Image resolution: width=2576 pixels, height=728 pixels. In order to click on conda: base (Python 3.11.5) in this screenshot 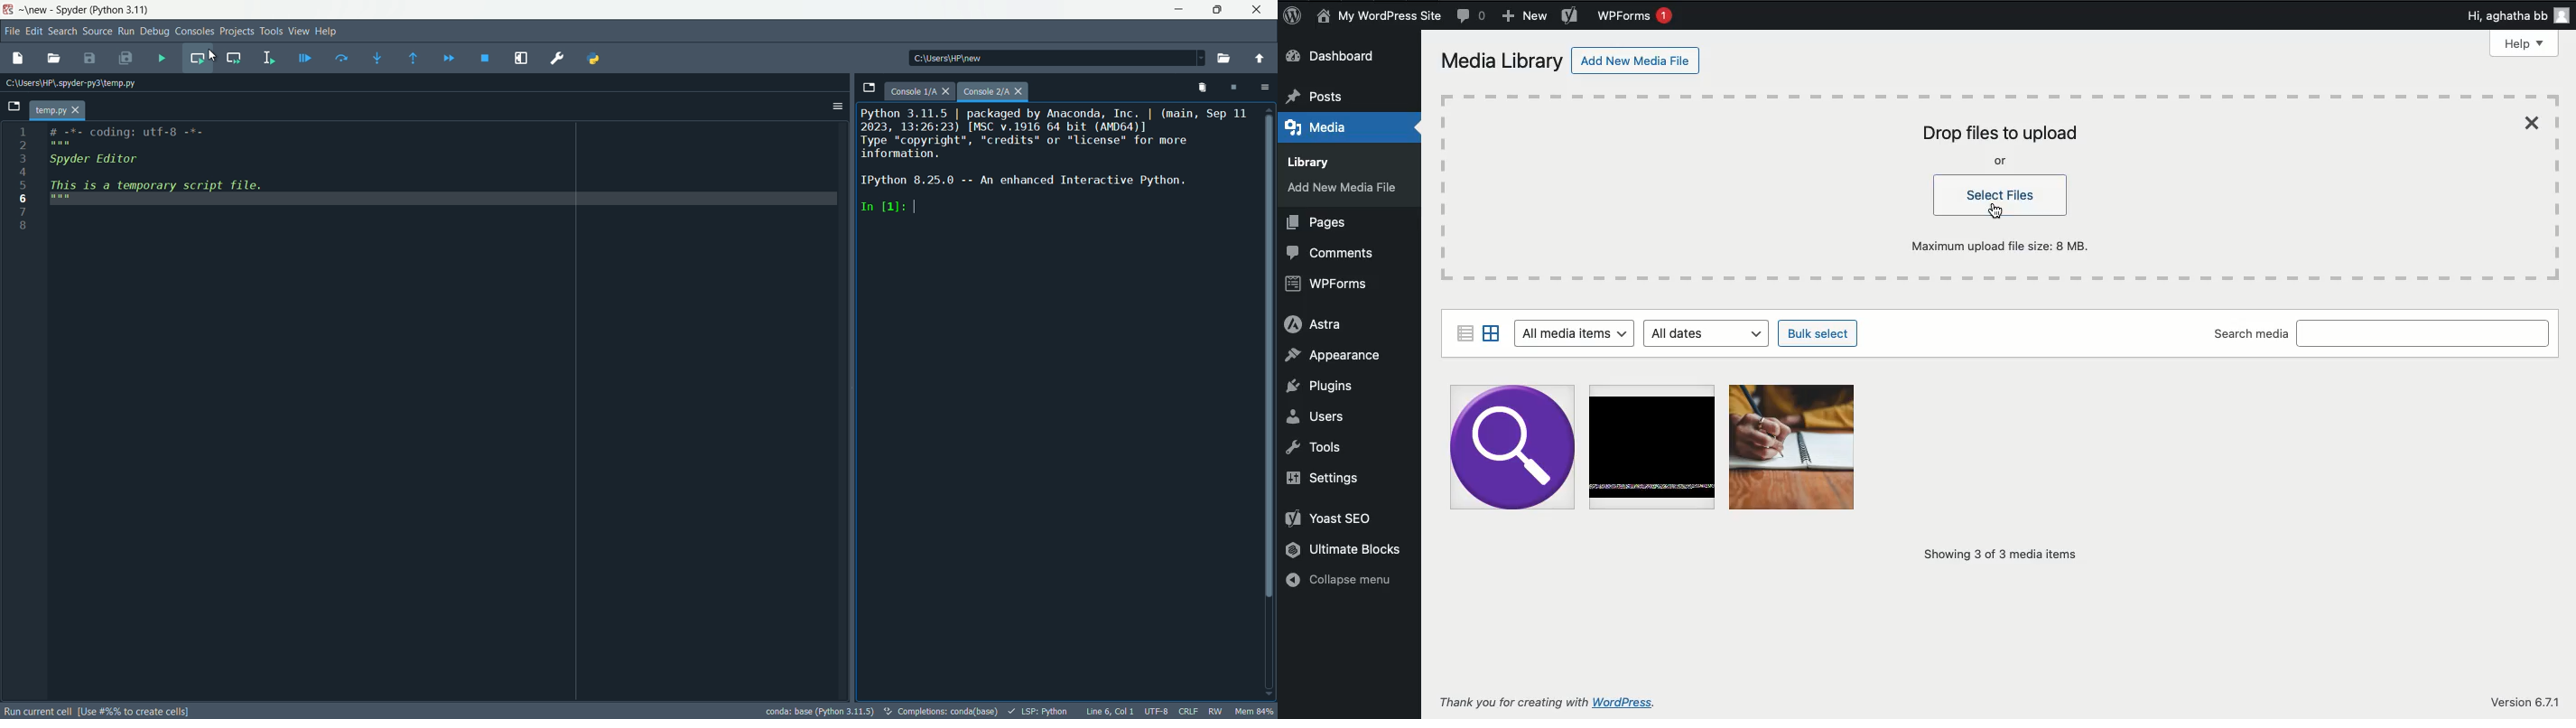, I will do `click(820, 712)`.